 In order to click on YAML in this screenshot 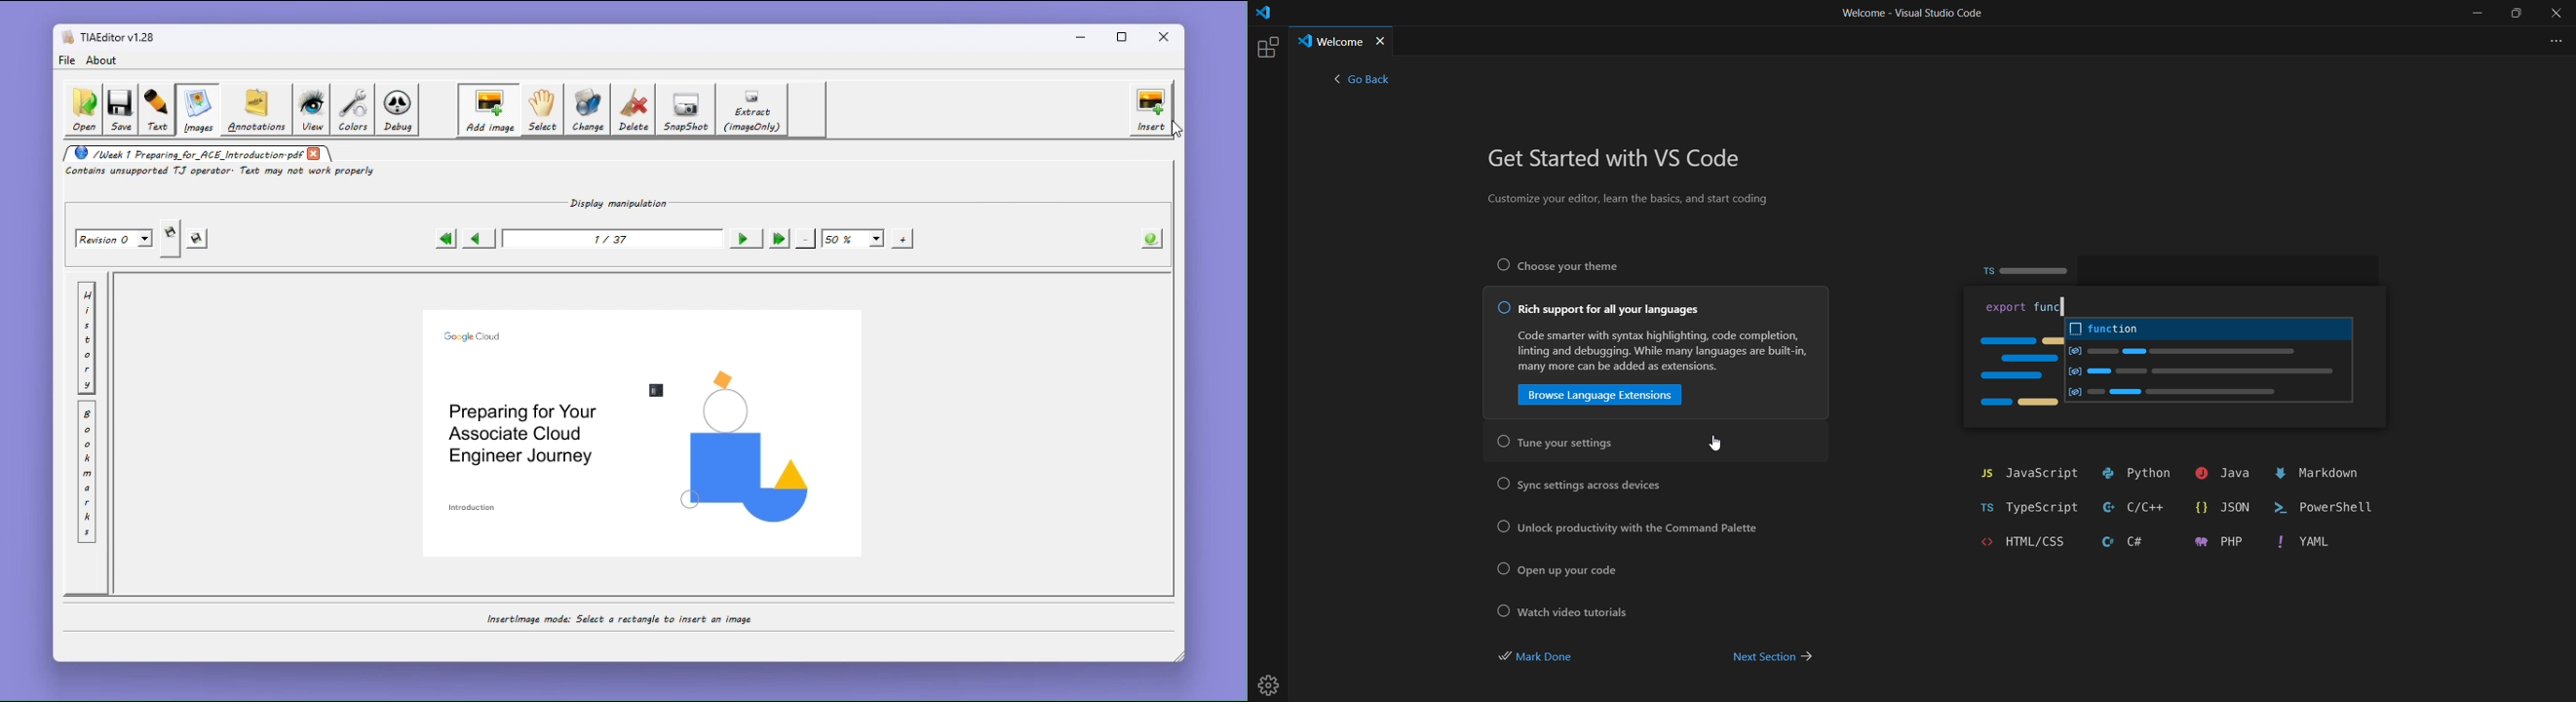, I will do `click(2299, 548)`.